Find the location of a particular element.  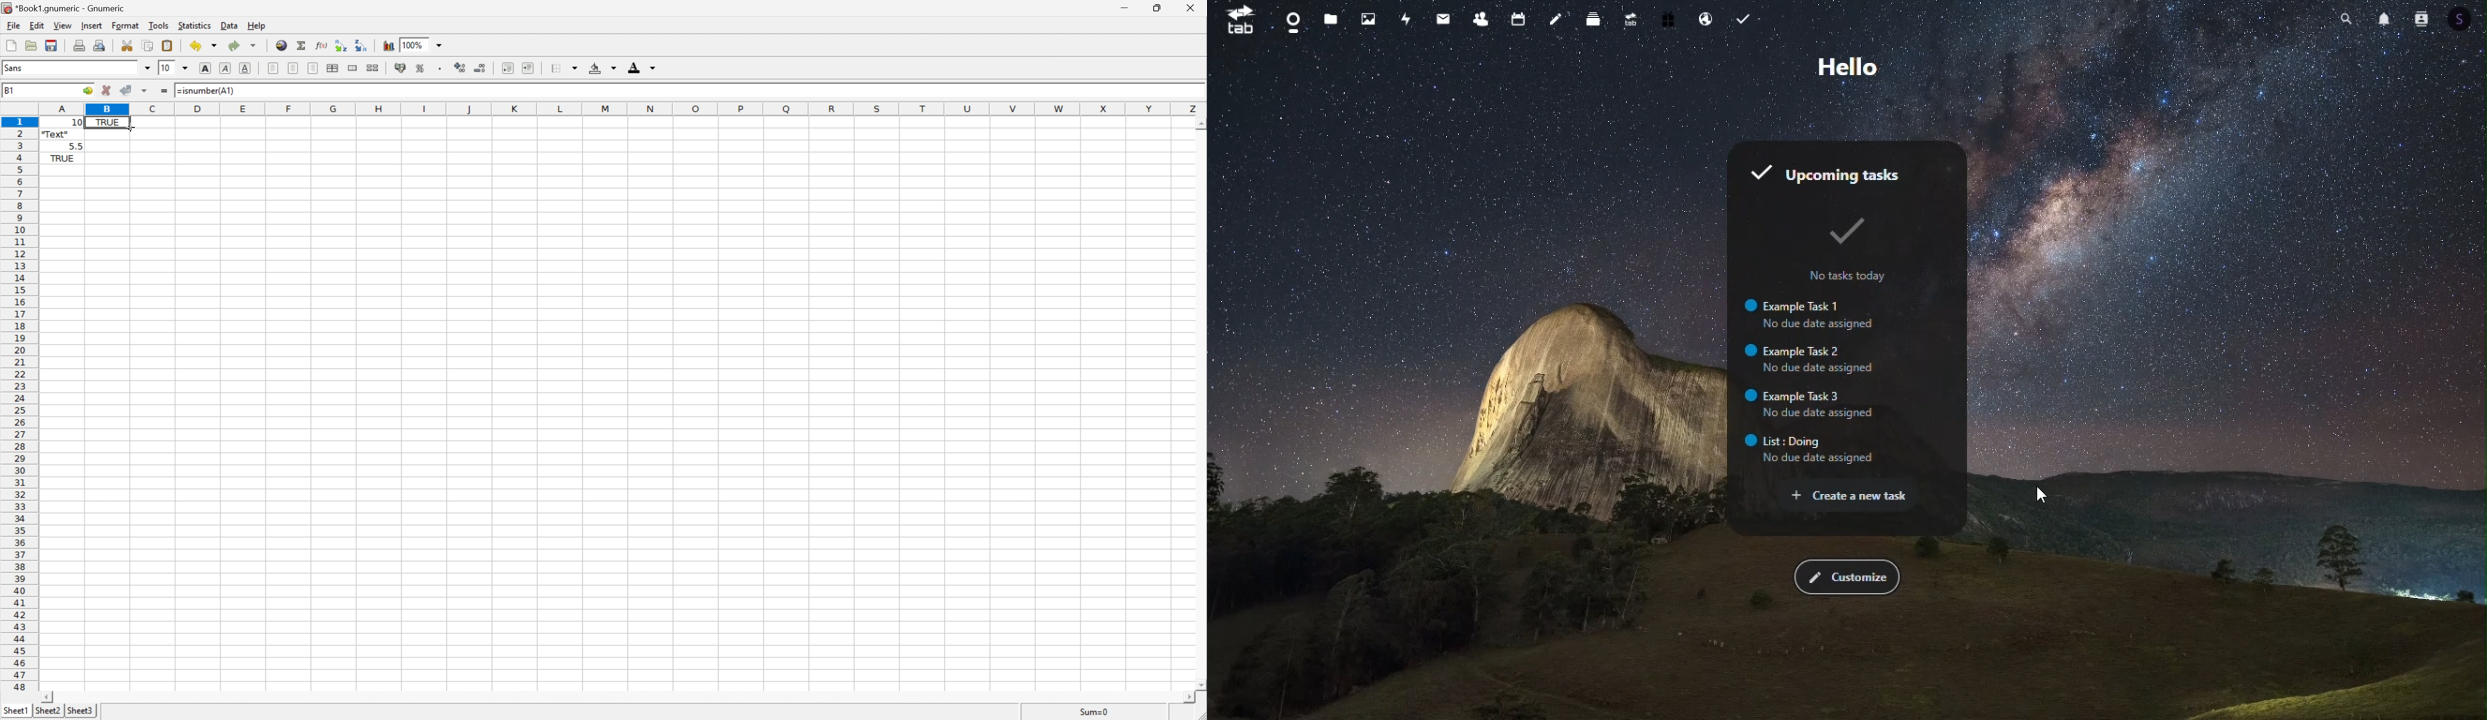

Format selection as accounting is located at coordinates (400, 68).